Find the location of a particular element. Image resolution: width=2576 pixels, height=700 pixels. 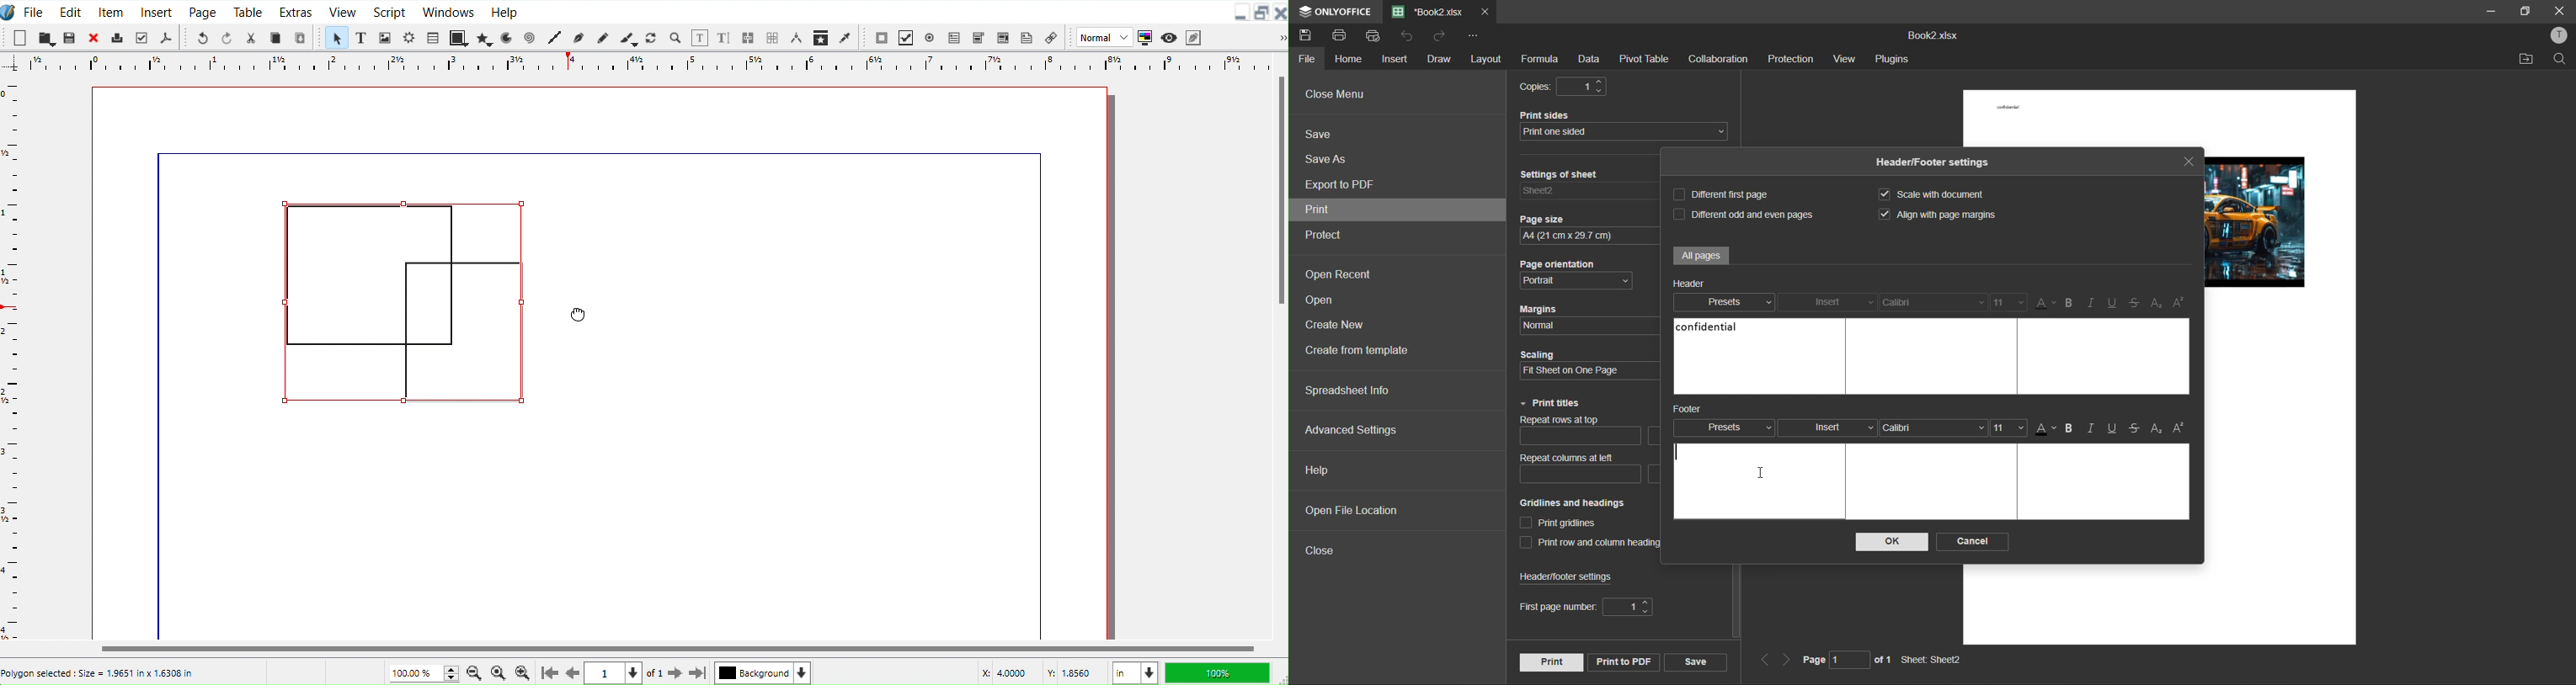

insert is located at coordinates (1396, 60).